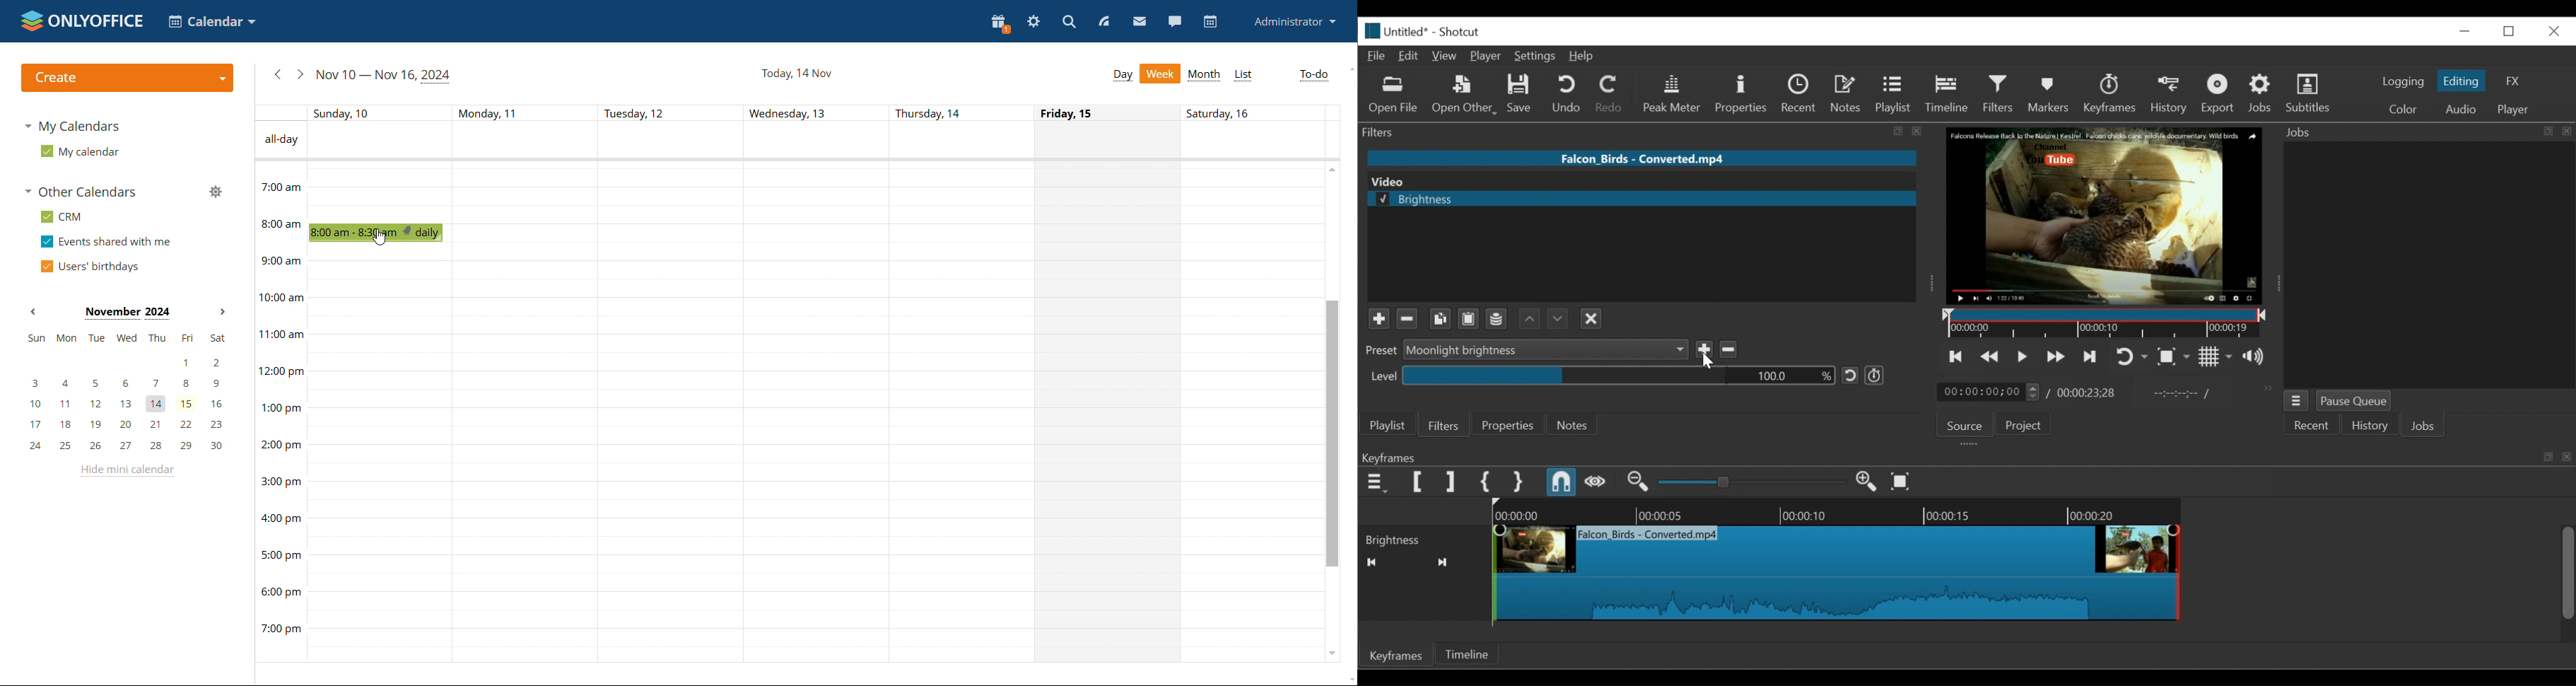  What do you see at coordinates (2514, 109) in the screenshot?
I see `Player` at bounding box center [2514, 109].